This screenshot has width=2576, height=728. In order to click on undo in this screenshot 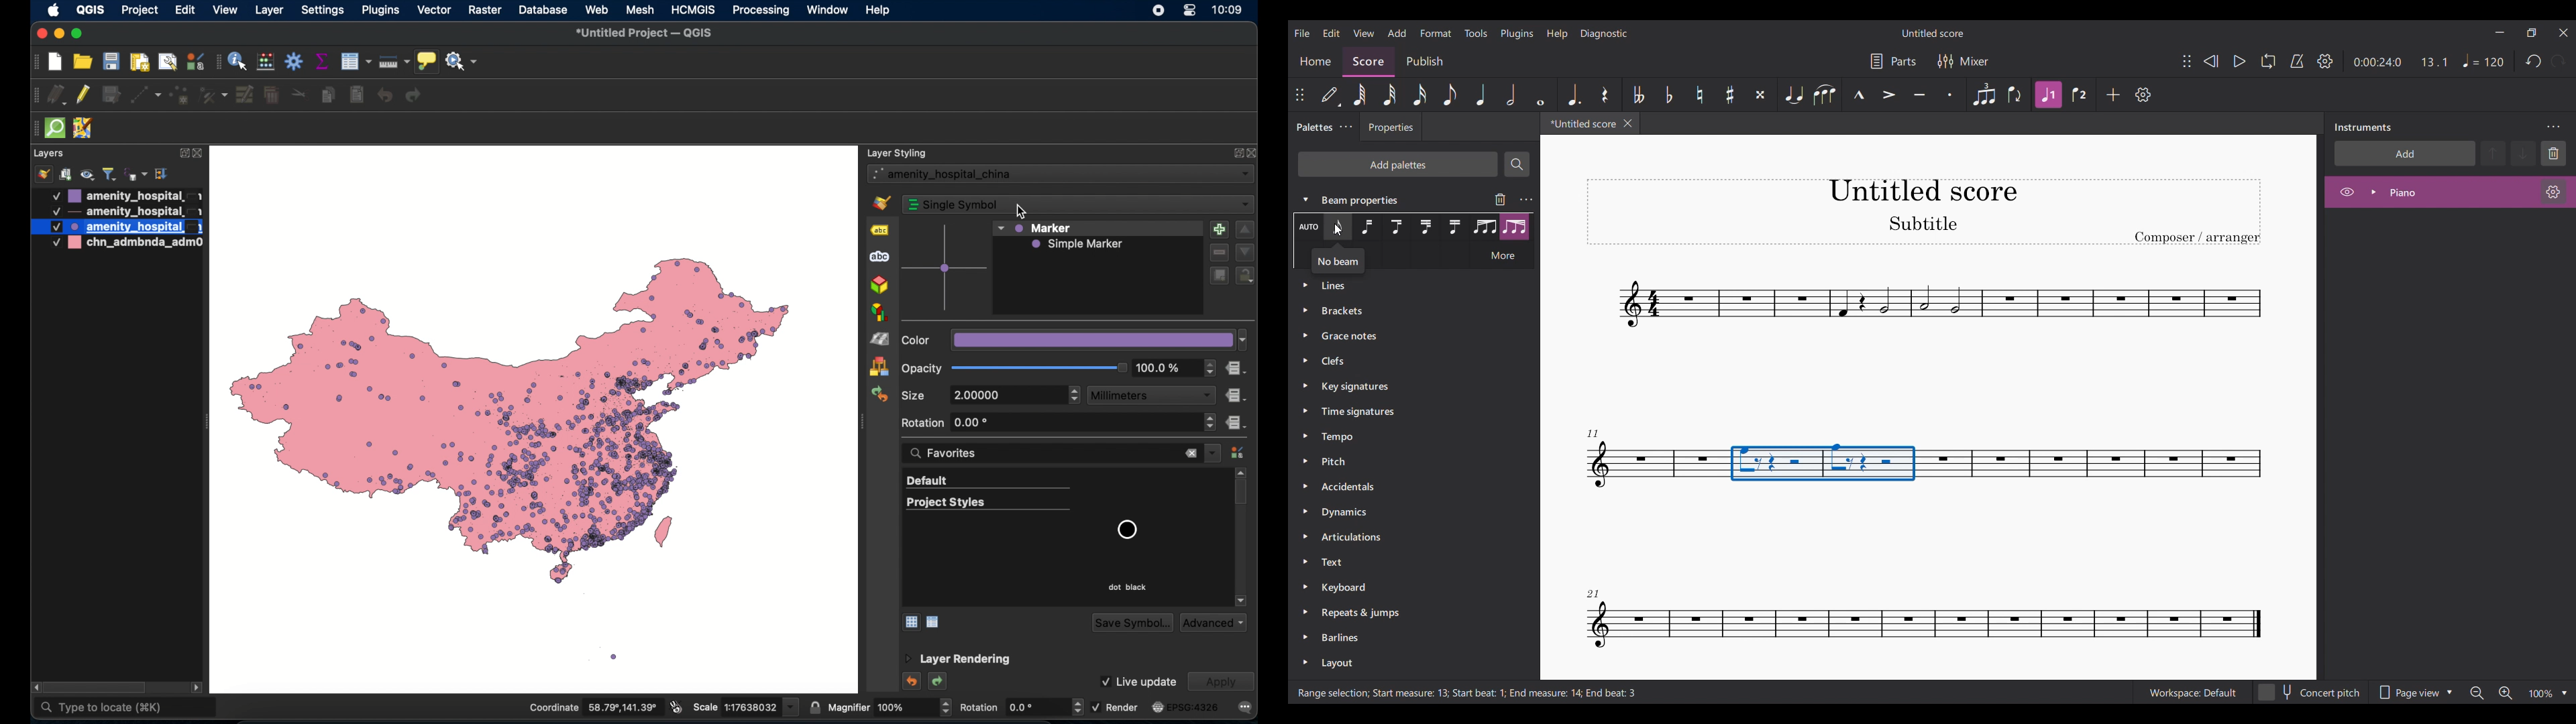, I will do `click(910, 681)`.